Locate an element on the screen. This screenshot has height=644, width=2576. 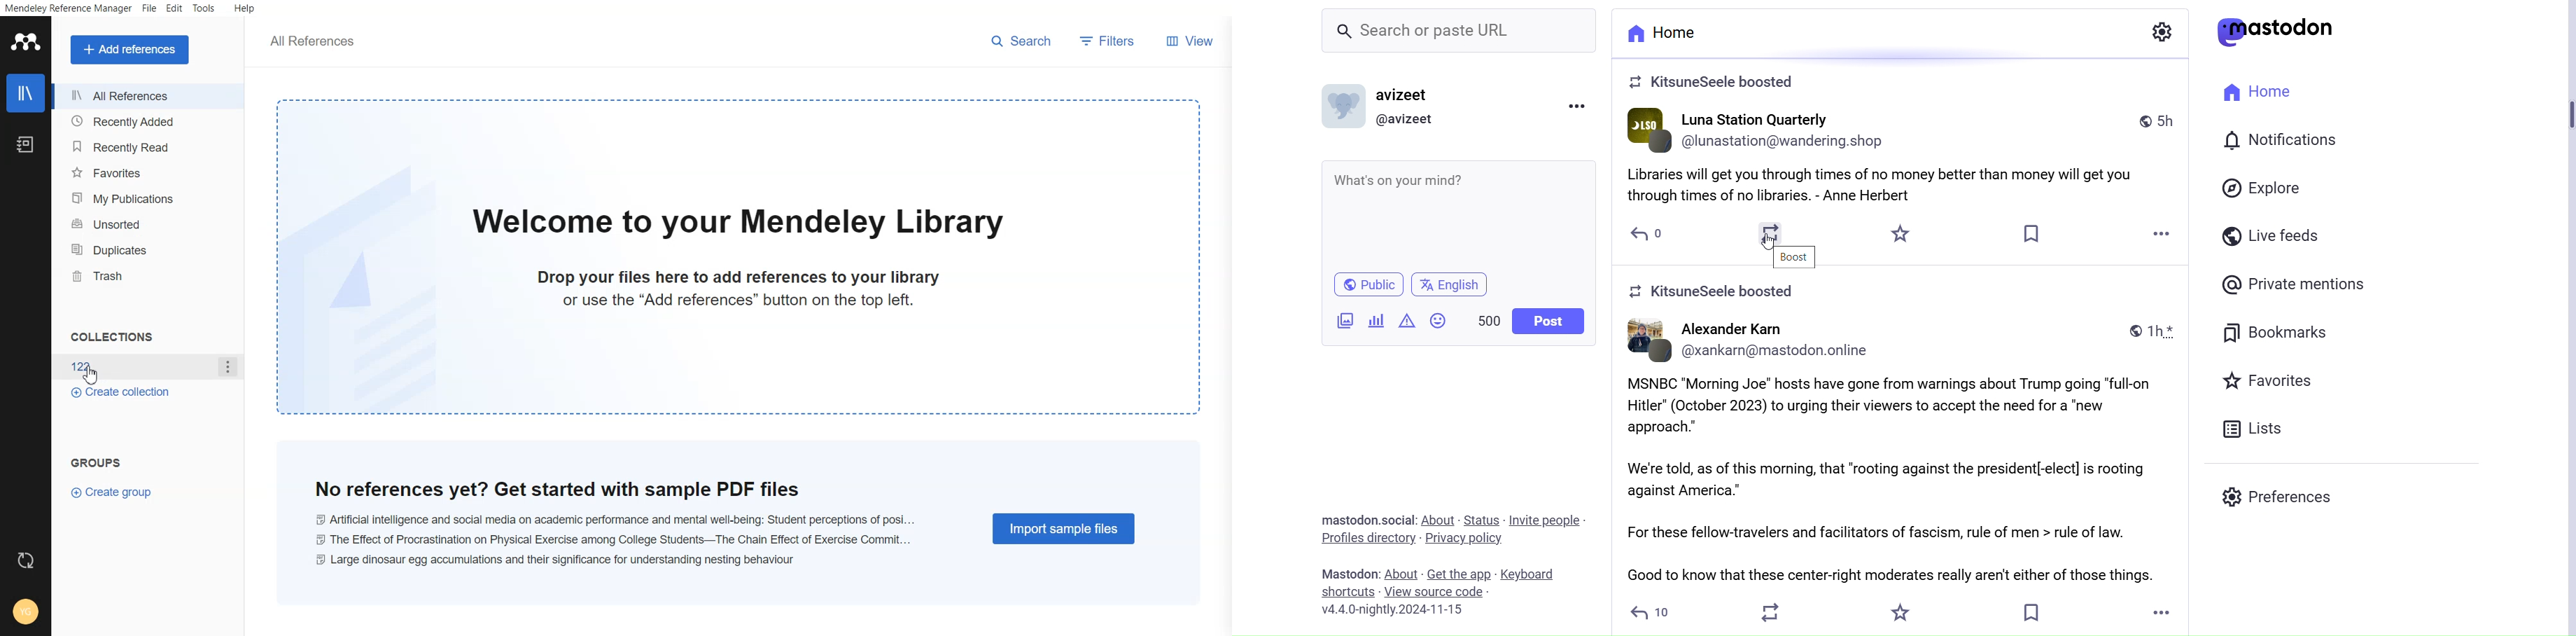
welcome to our mendeley library is located at coordinates (738, 222).